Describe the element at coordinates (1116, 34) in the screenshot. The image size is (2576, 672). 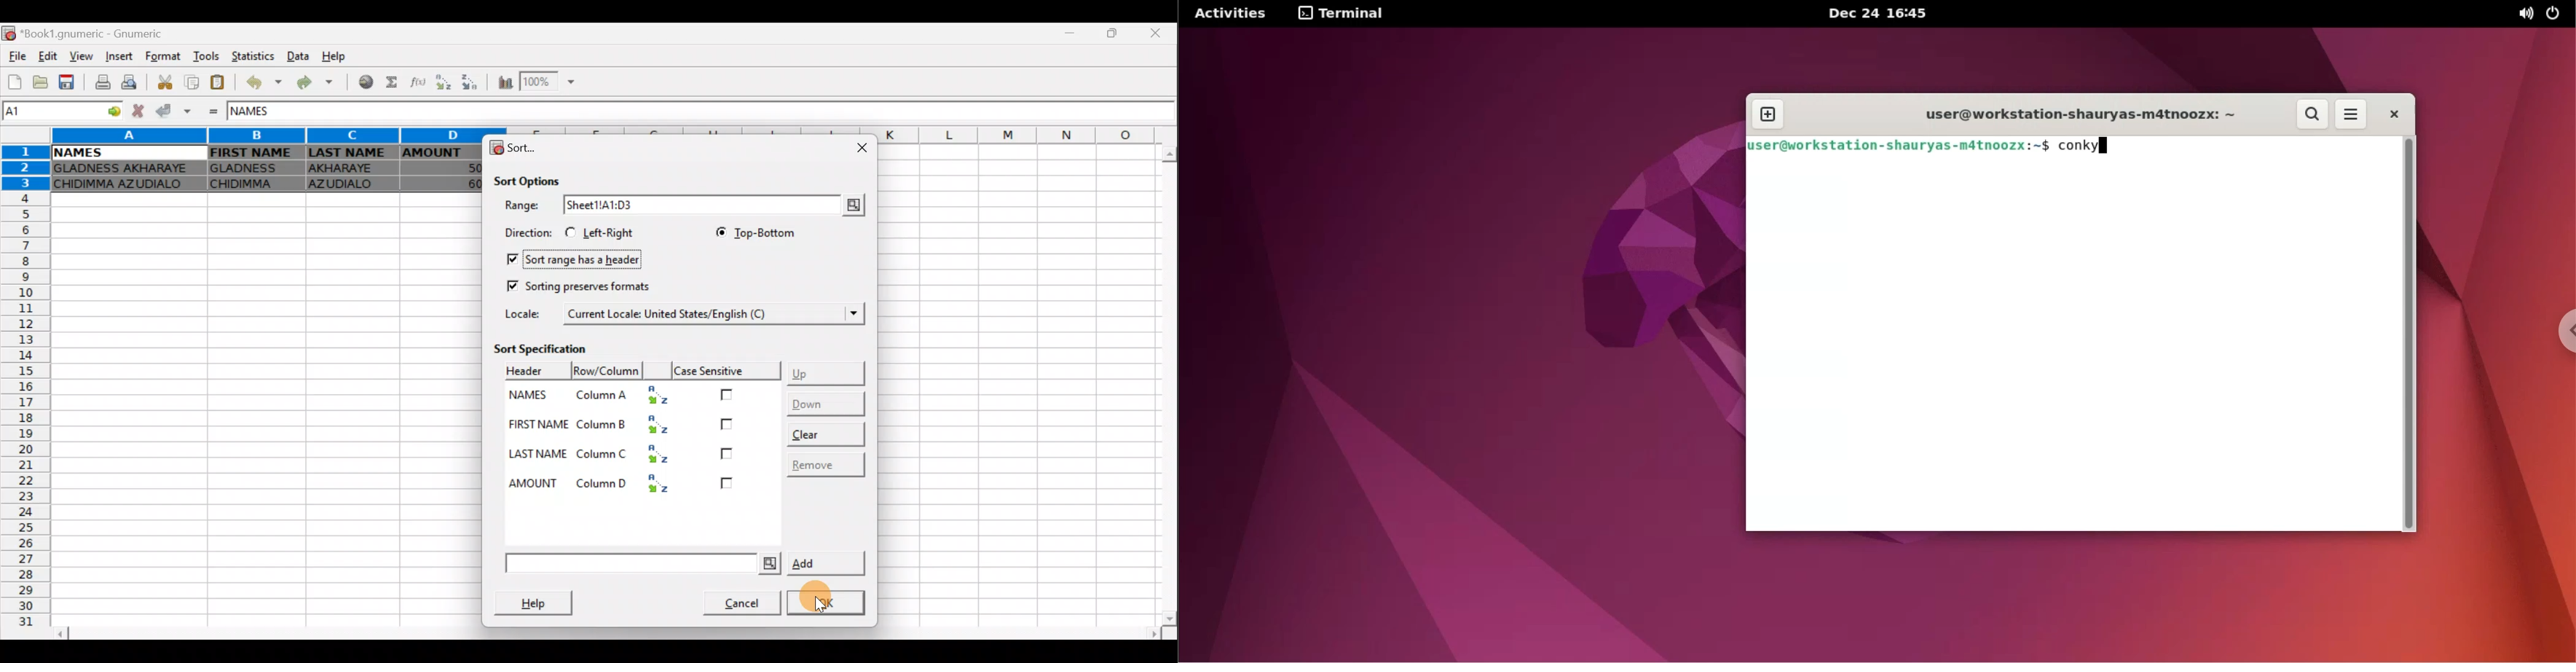
I see `Maximize` at that location.